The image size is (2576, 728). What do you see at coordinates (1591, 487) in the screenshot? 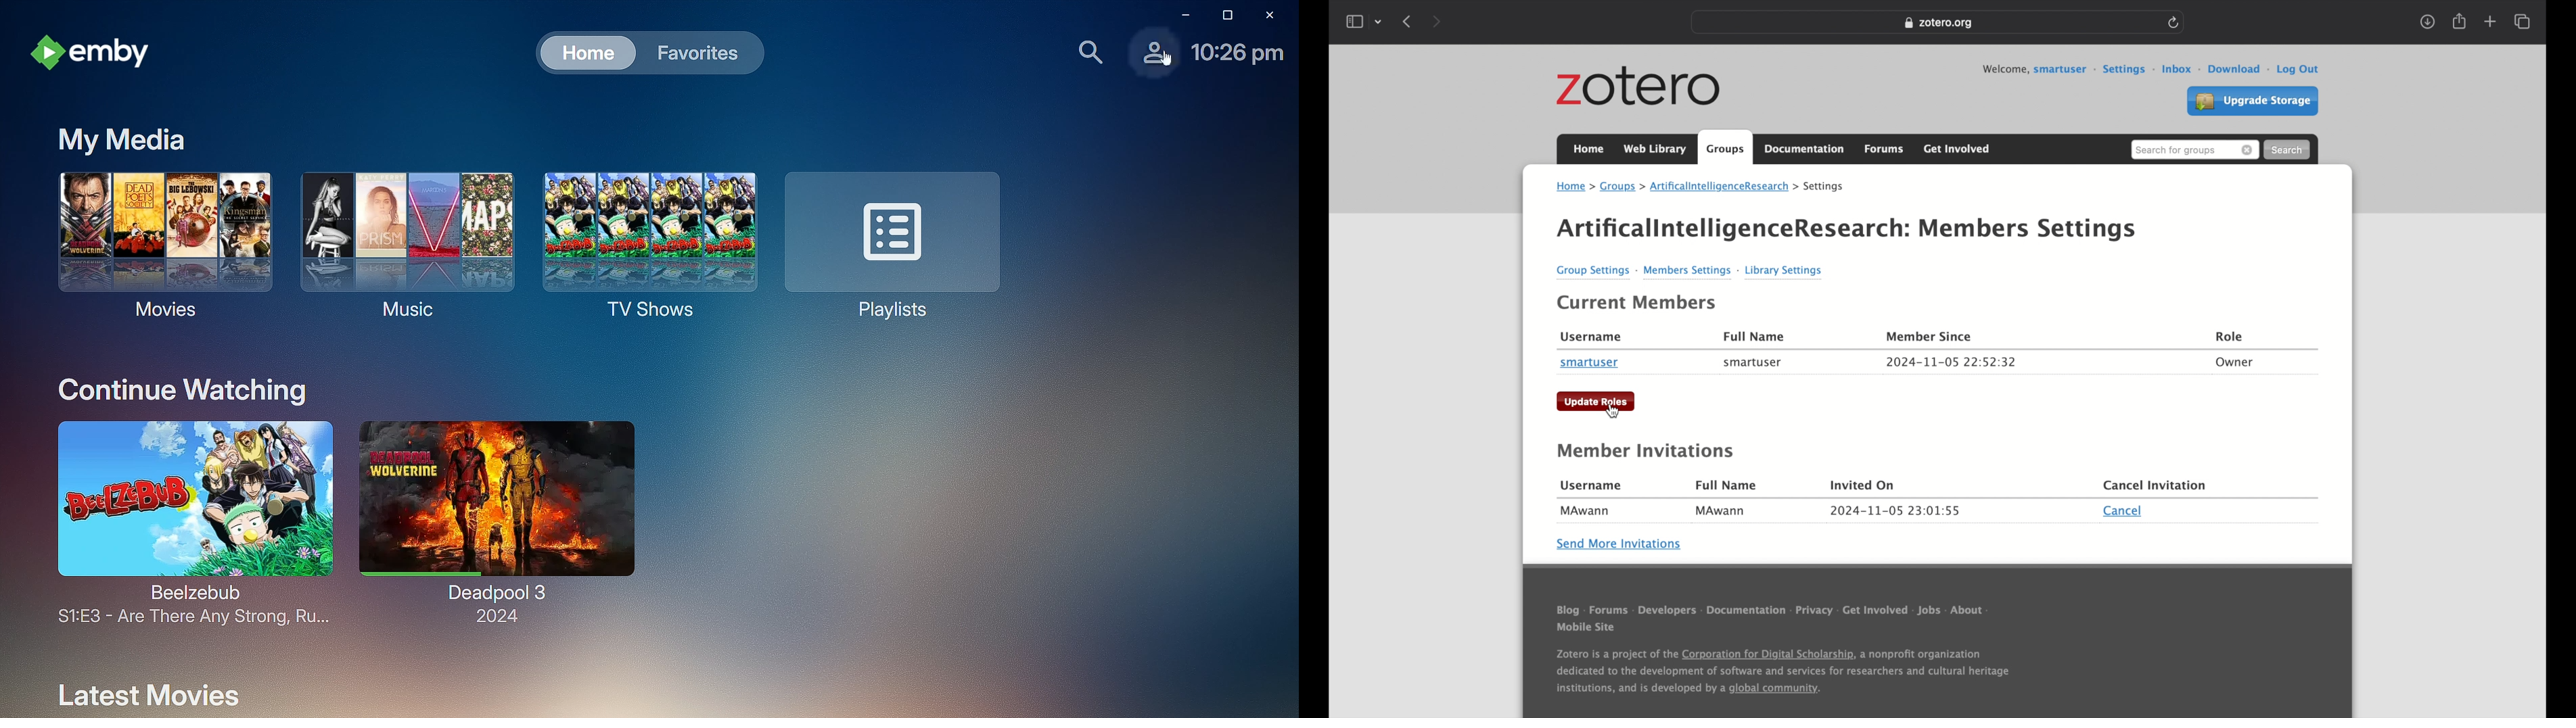
I see `username` at bounding box center [1591, 487].